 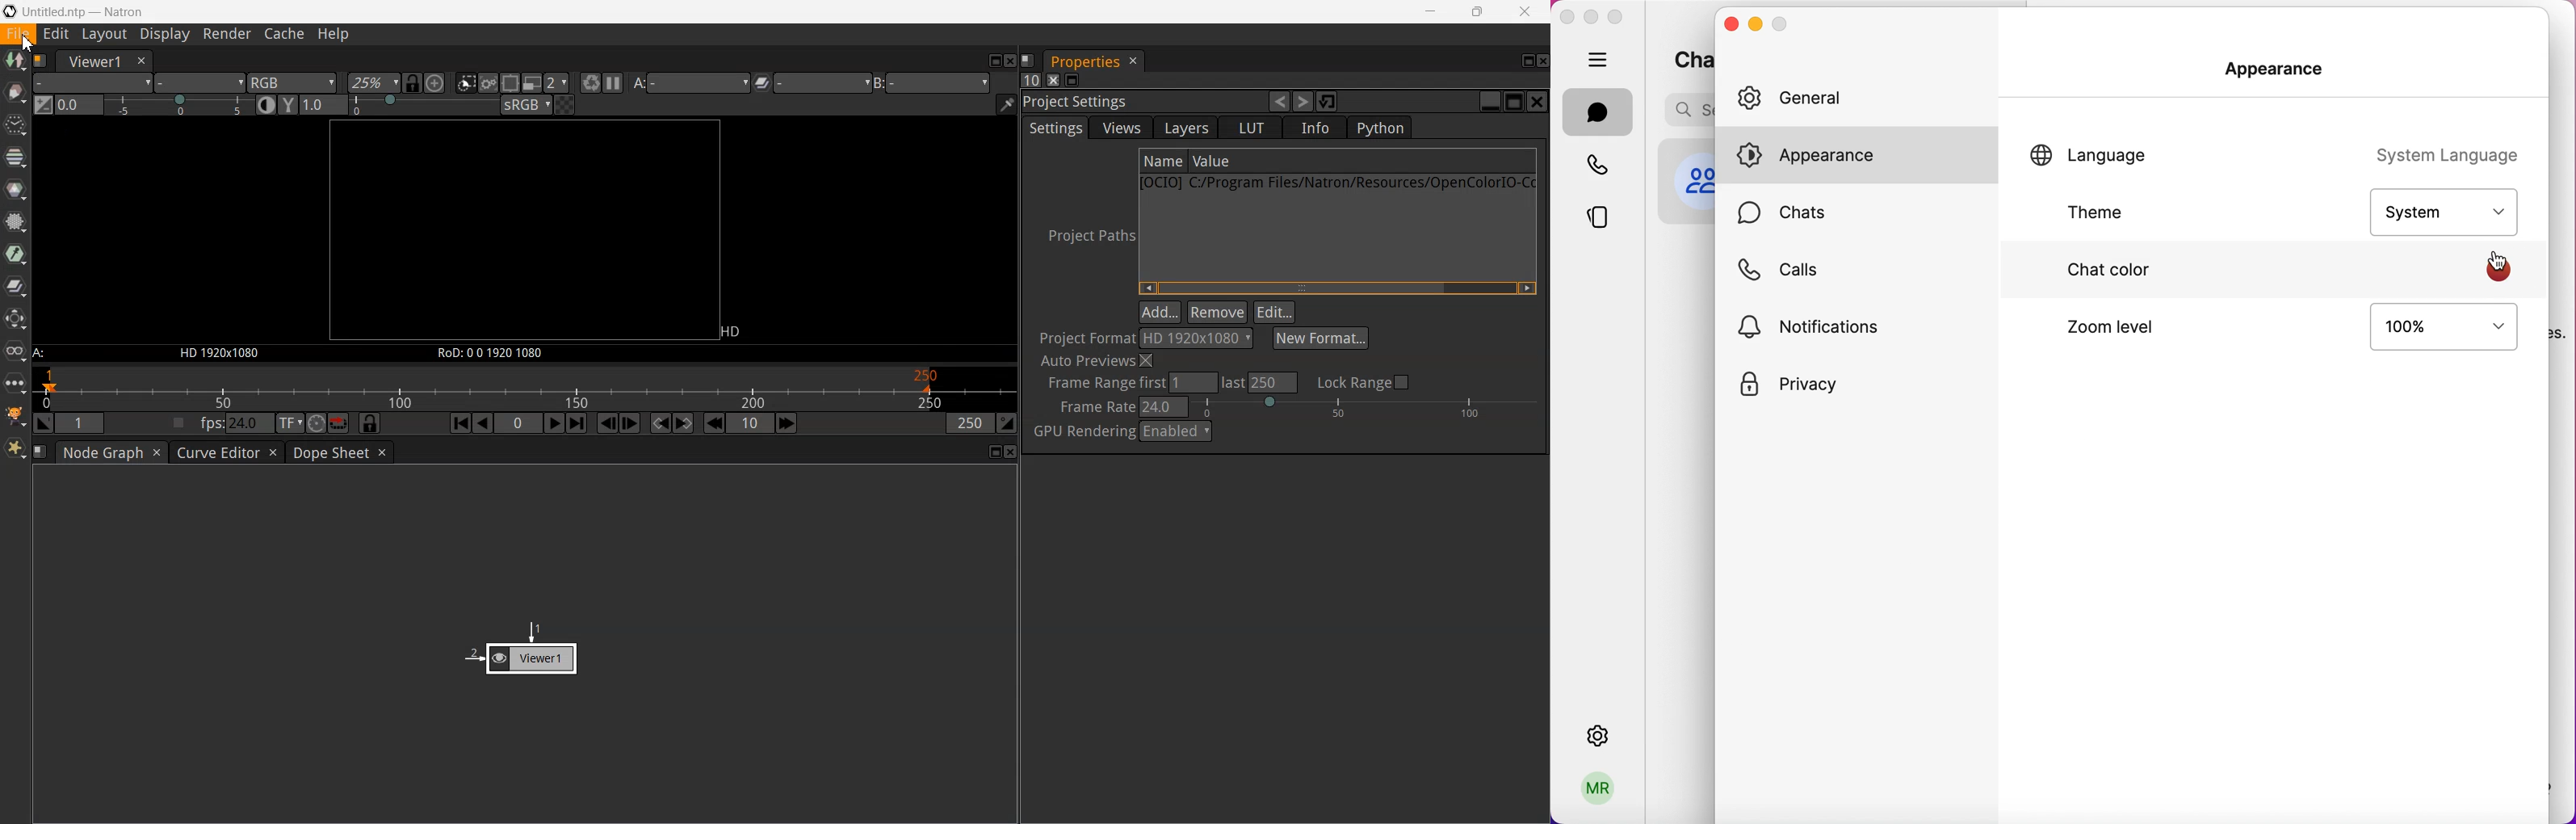 I want to click on color, so click(x=2499, y=271).